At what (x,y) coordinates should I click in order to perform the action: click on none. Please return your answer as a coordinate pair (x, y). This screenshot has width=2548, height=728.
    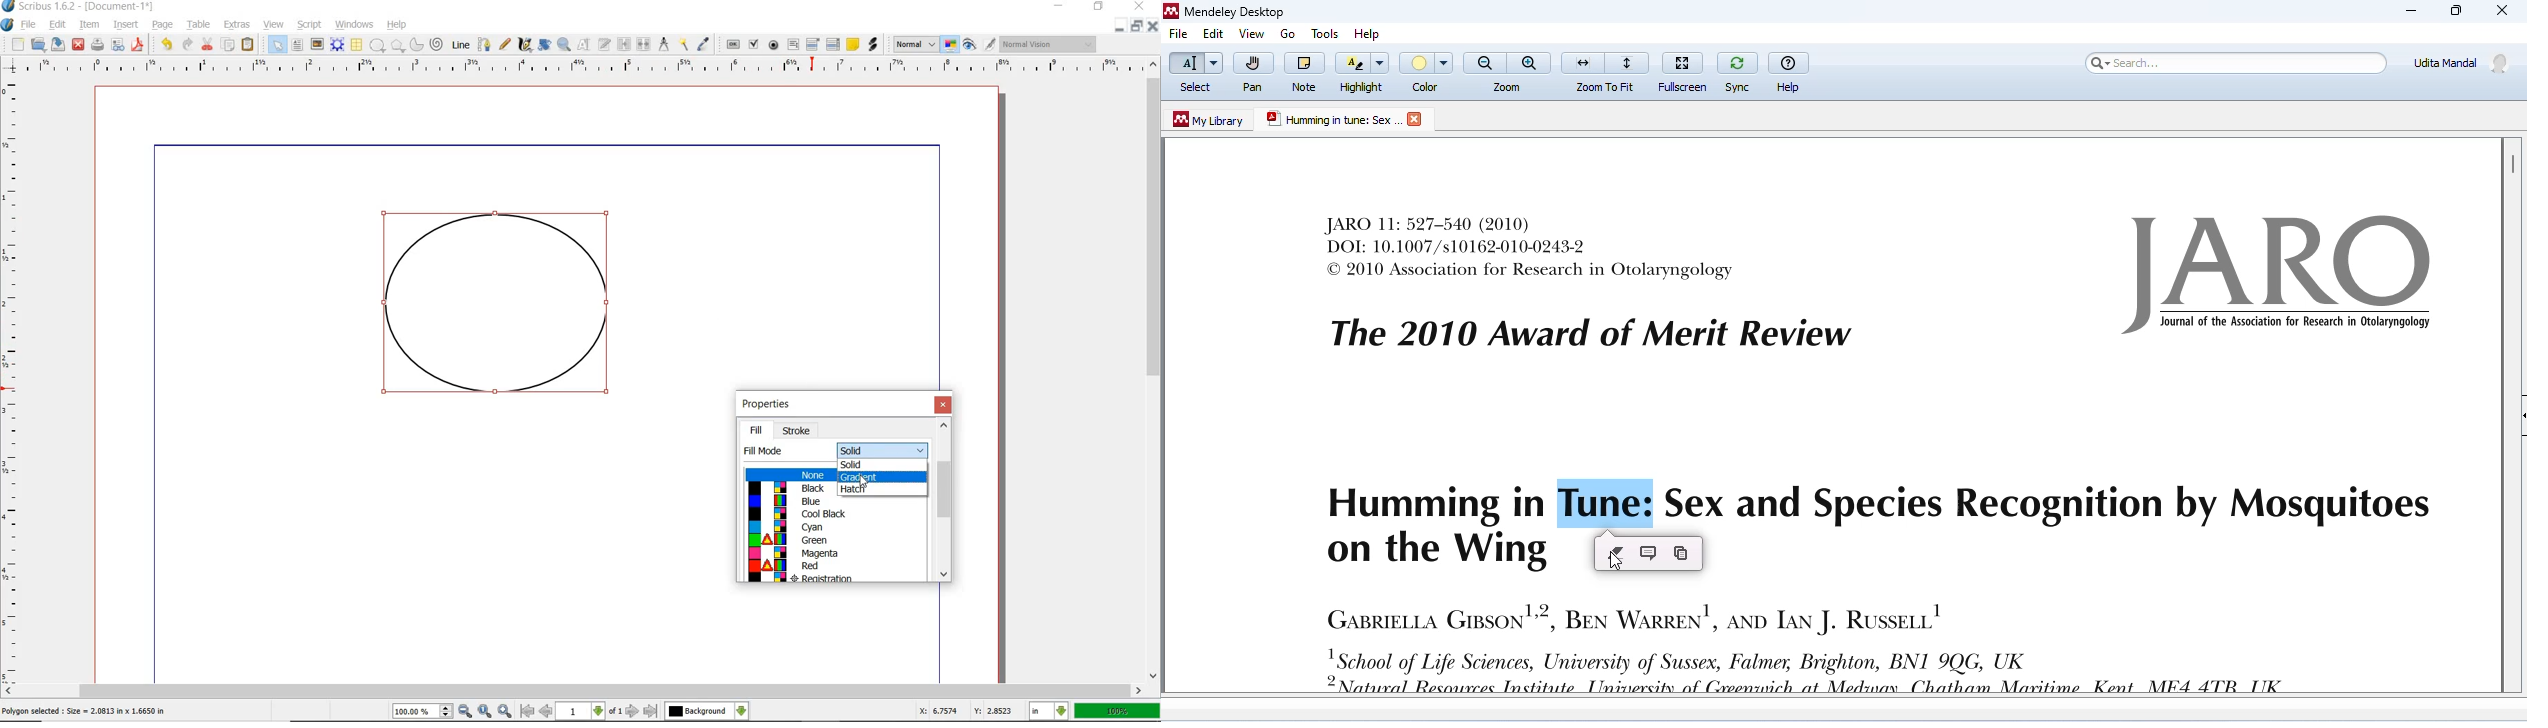
    Looking at the image, I should click on (787, 474).